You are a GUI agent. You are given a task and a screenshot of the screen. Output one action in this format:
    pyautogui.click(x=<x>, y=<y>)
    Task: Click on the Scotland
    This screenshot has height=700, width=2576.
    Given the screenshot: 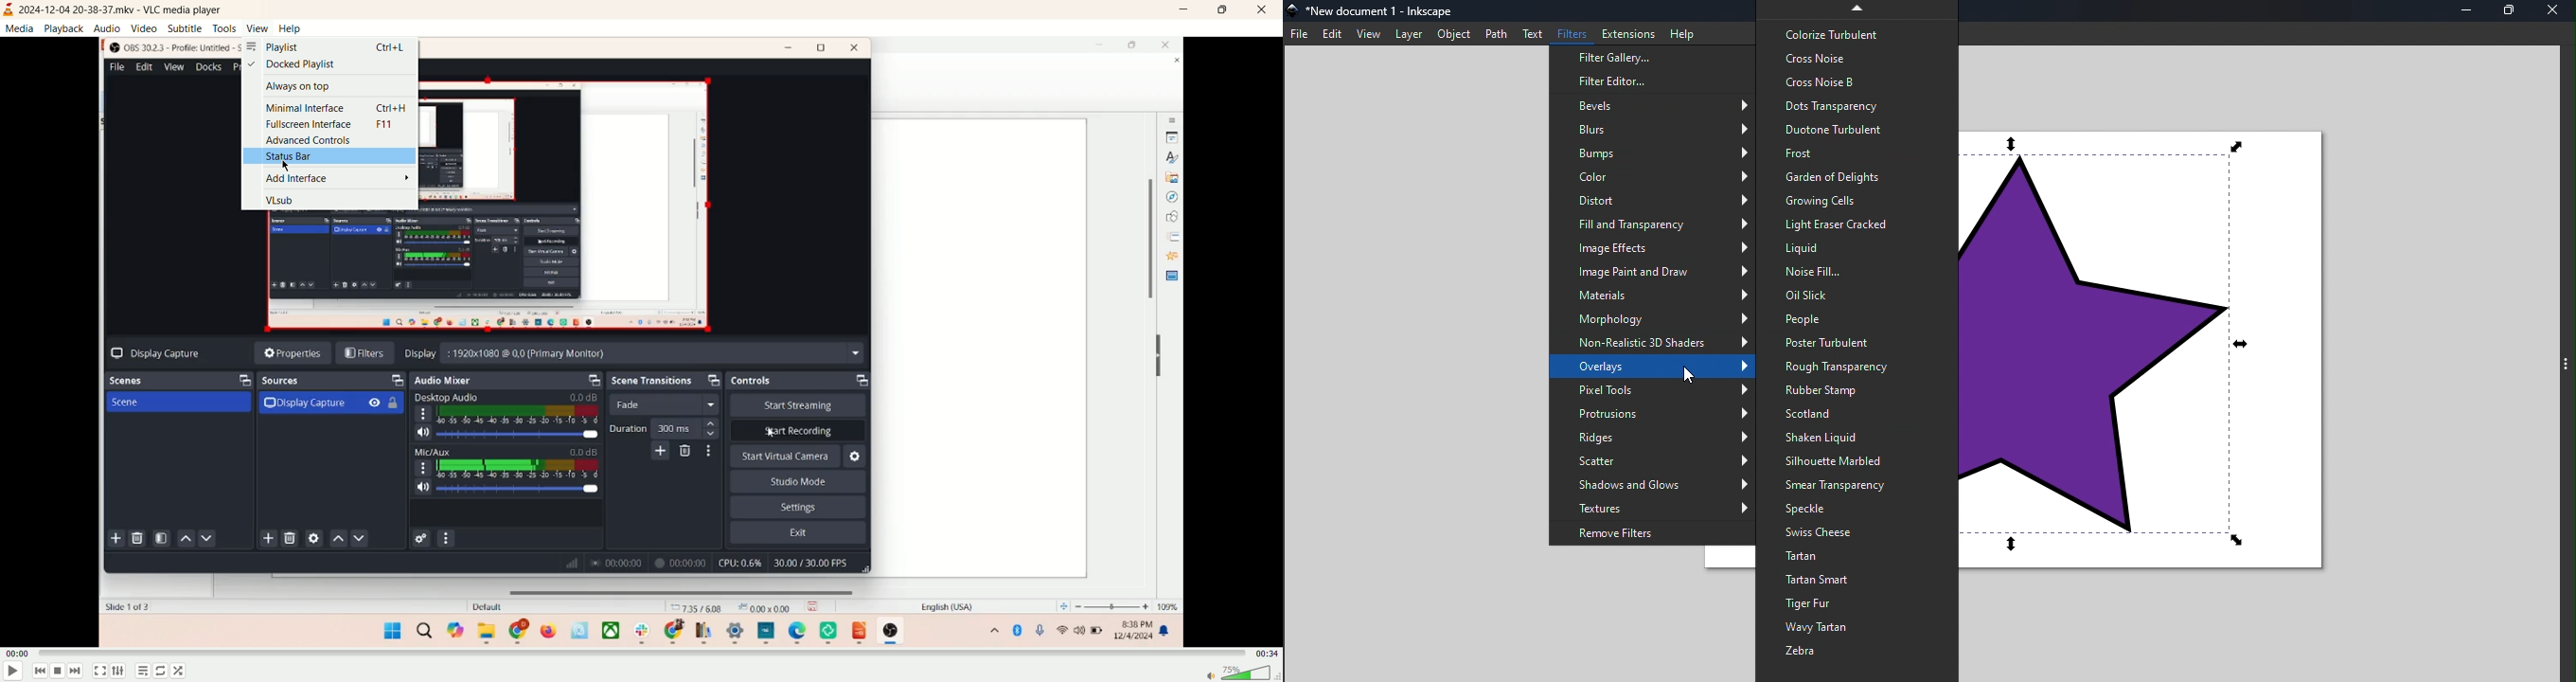 What is the action you would take?
    pyautogui.click(x=1861, y=413)
    